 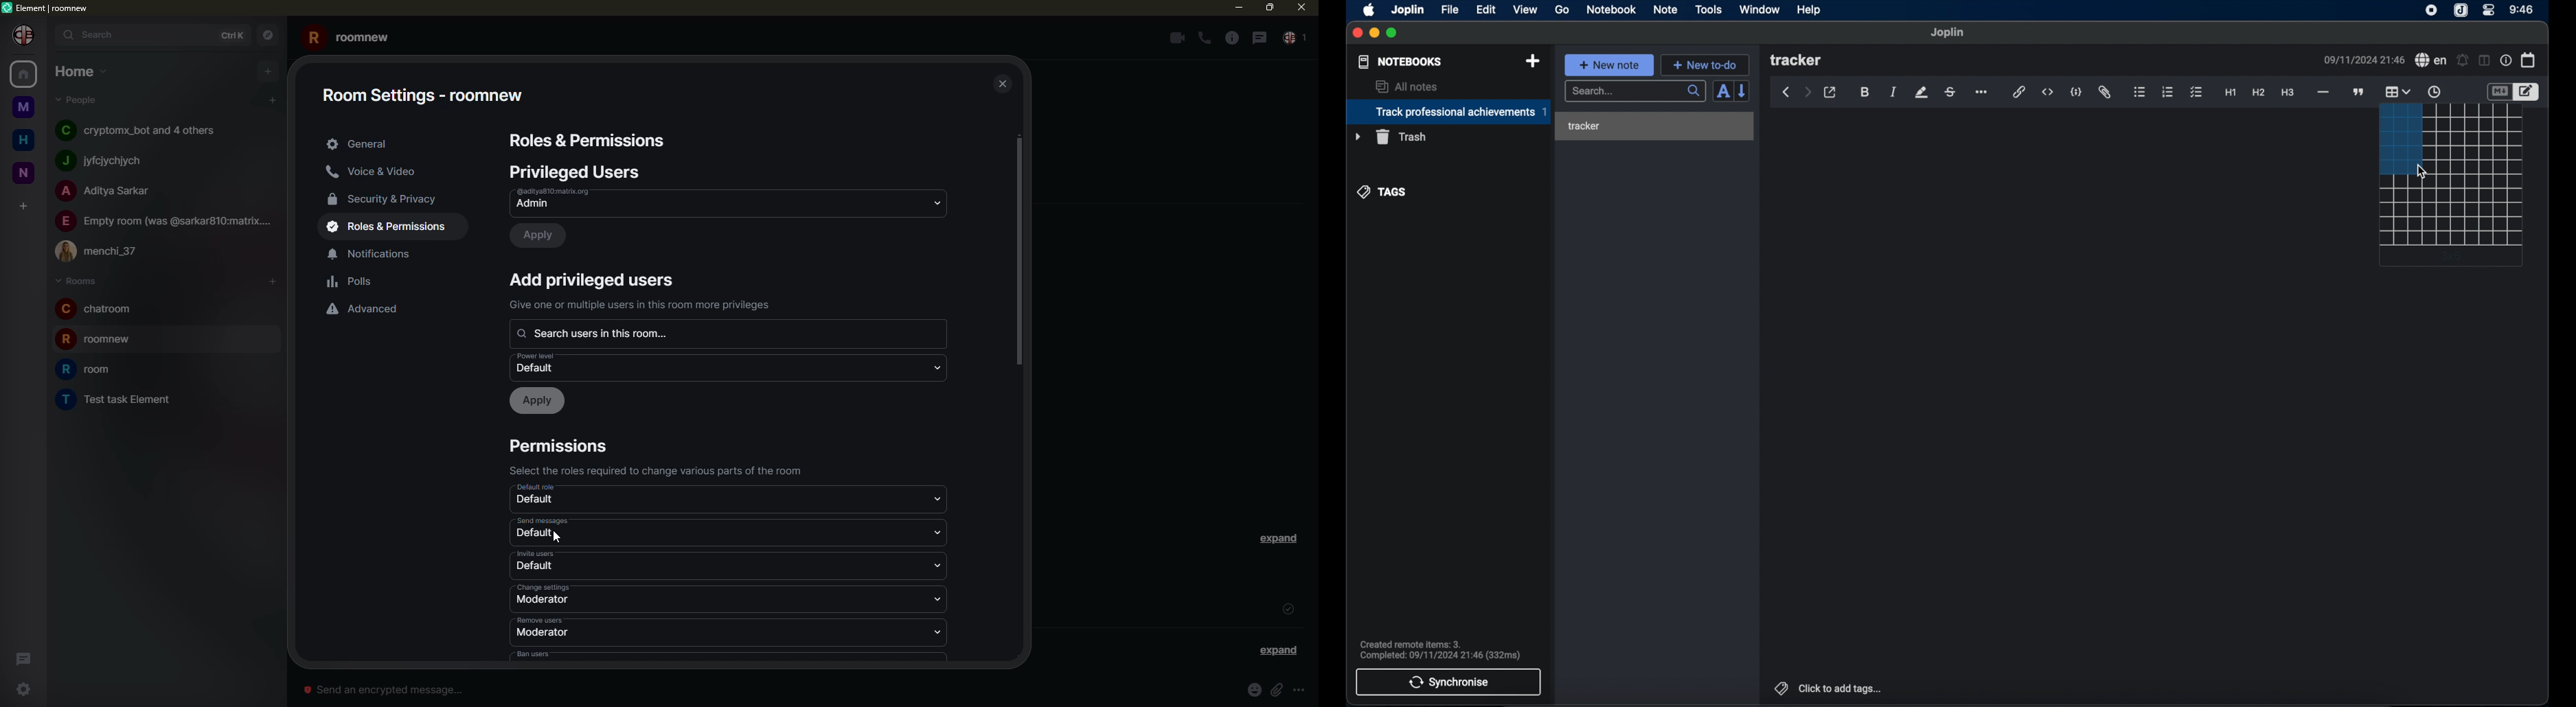 I want to click on inline code, so click(x=2048, y=92).